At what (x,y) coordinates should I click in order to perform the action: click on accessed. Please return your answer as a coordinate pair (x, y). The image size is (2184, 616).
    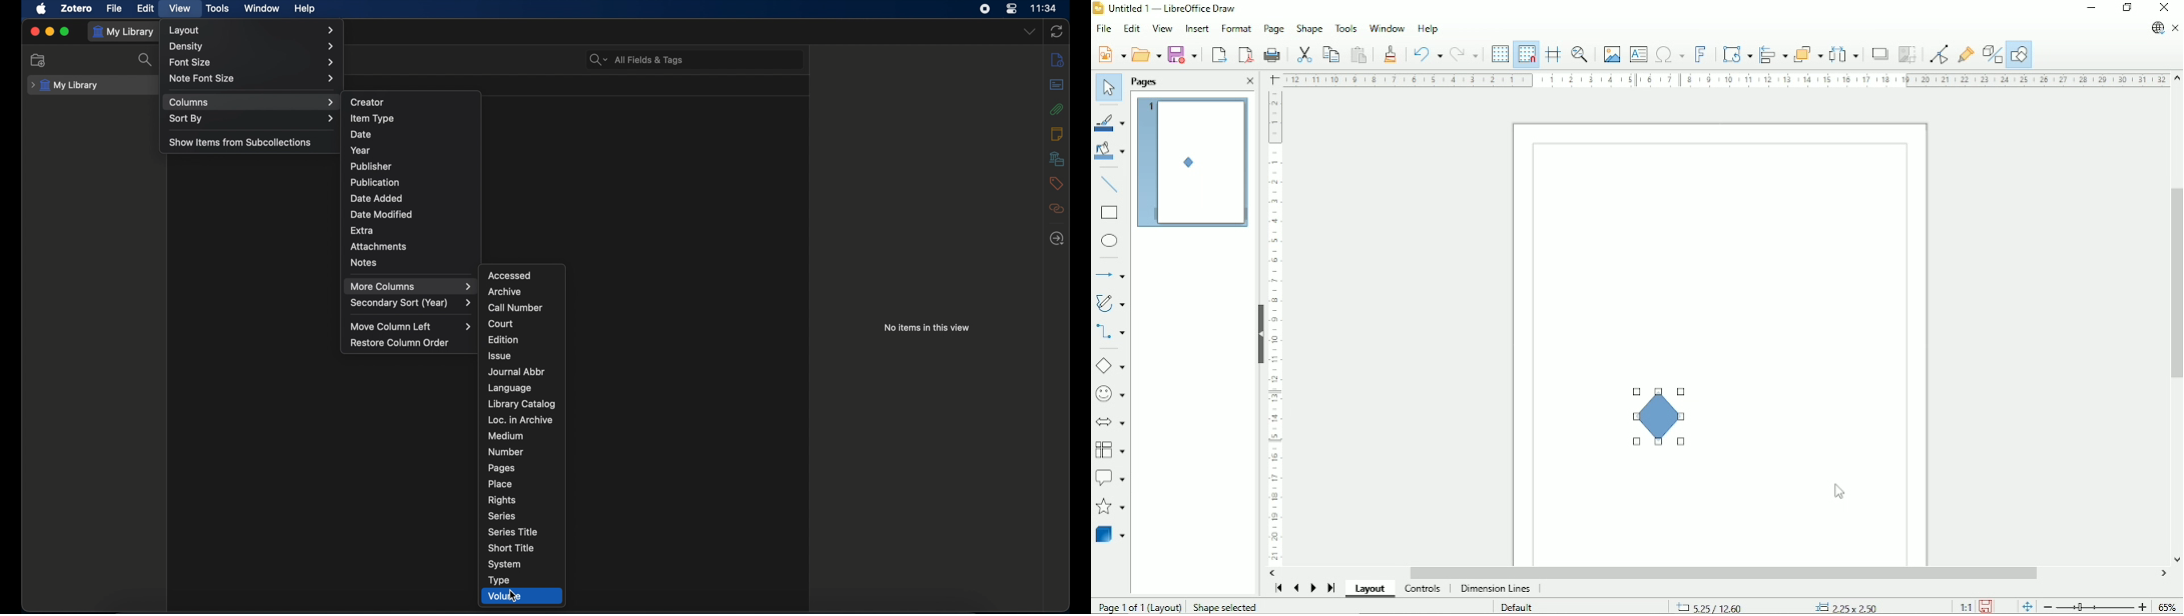
    Looking at the image, I should click on (511, 276).